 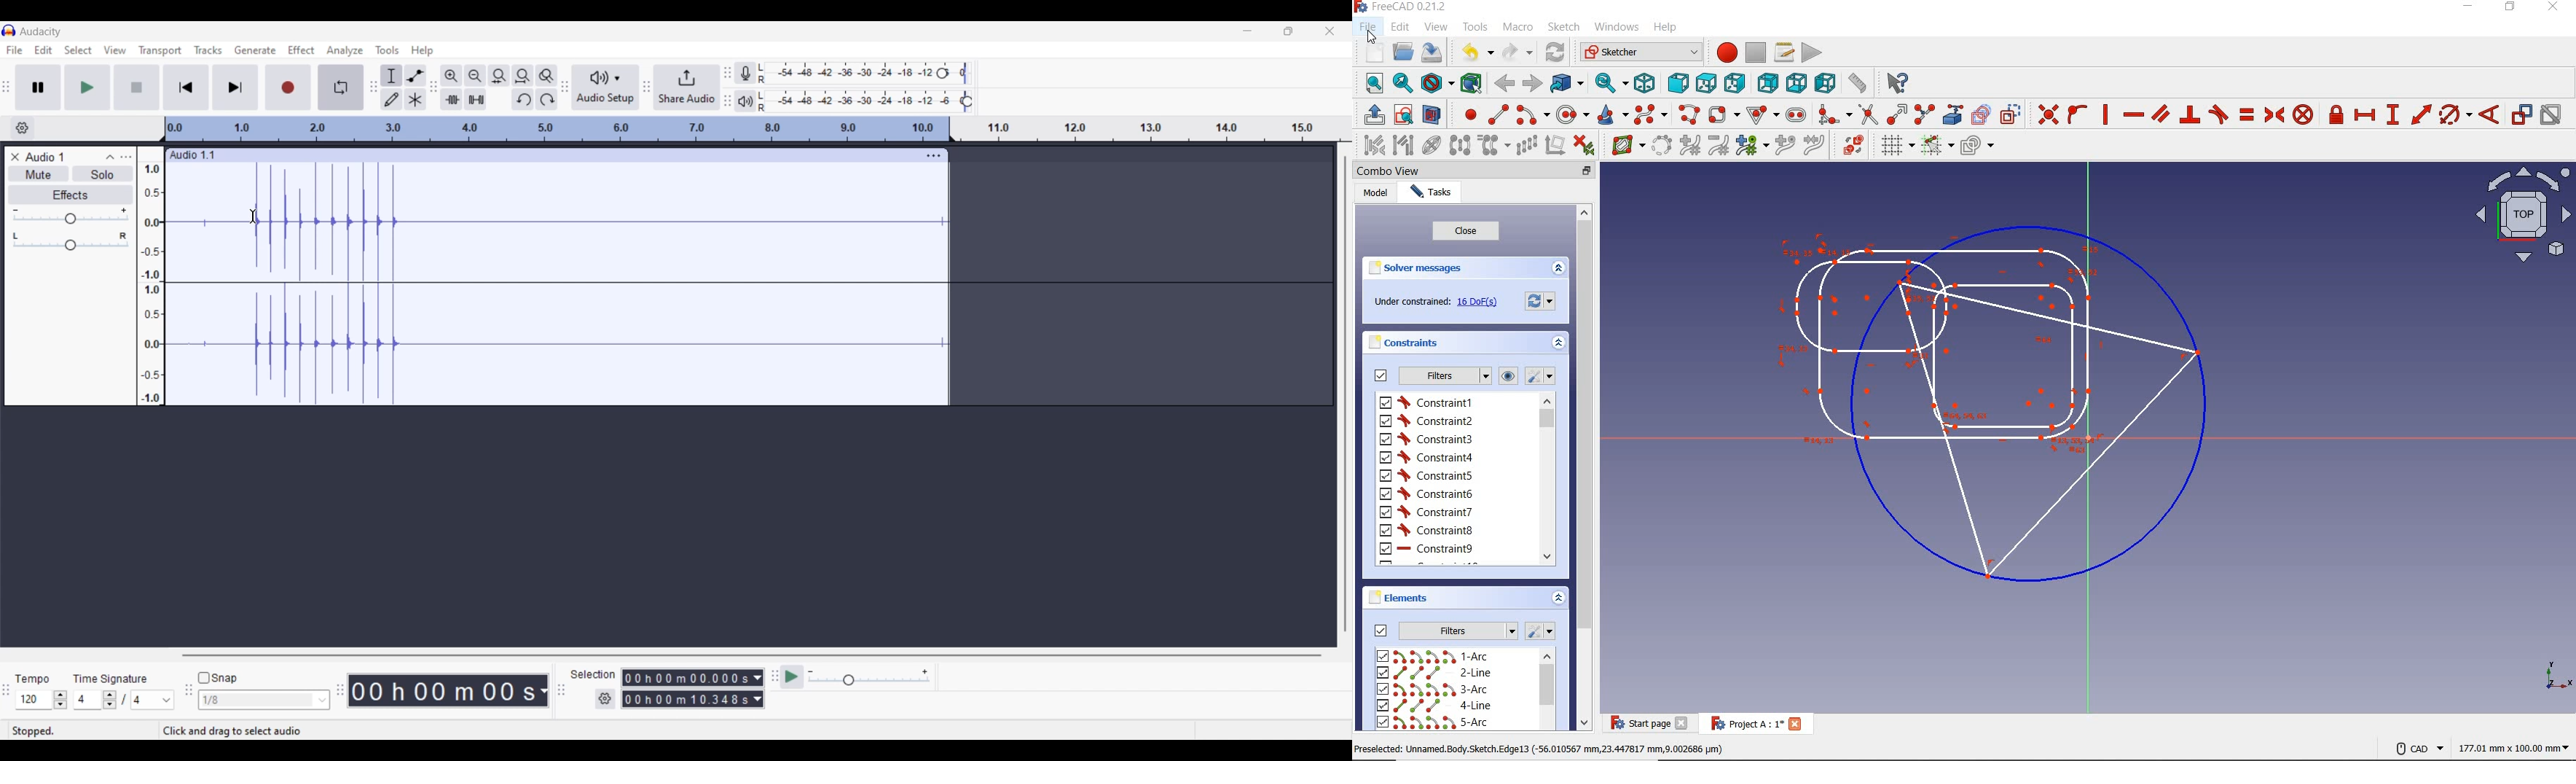 What do you see at coordinates (235, 87) in the screenshot?
I see `Skip/Select to end` at bounding box center [235, 87].